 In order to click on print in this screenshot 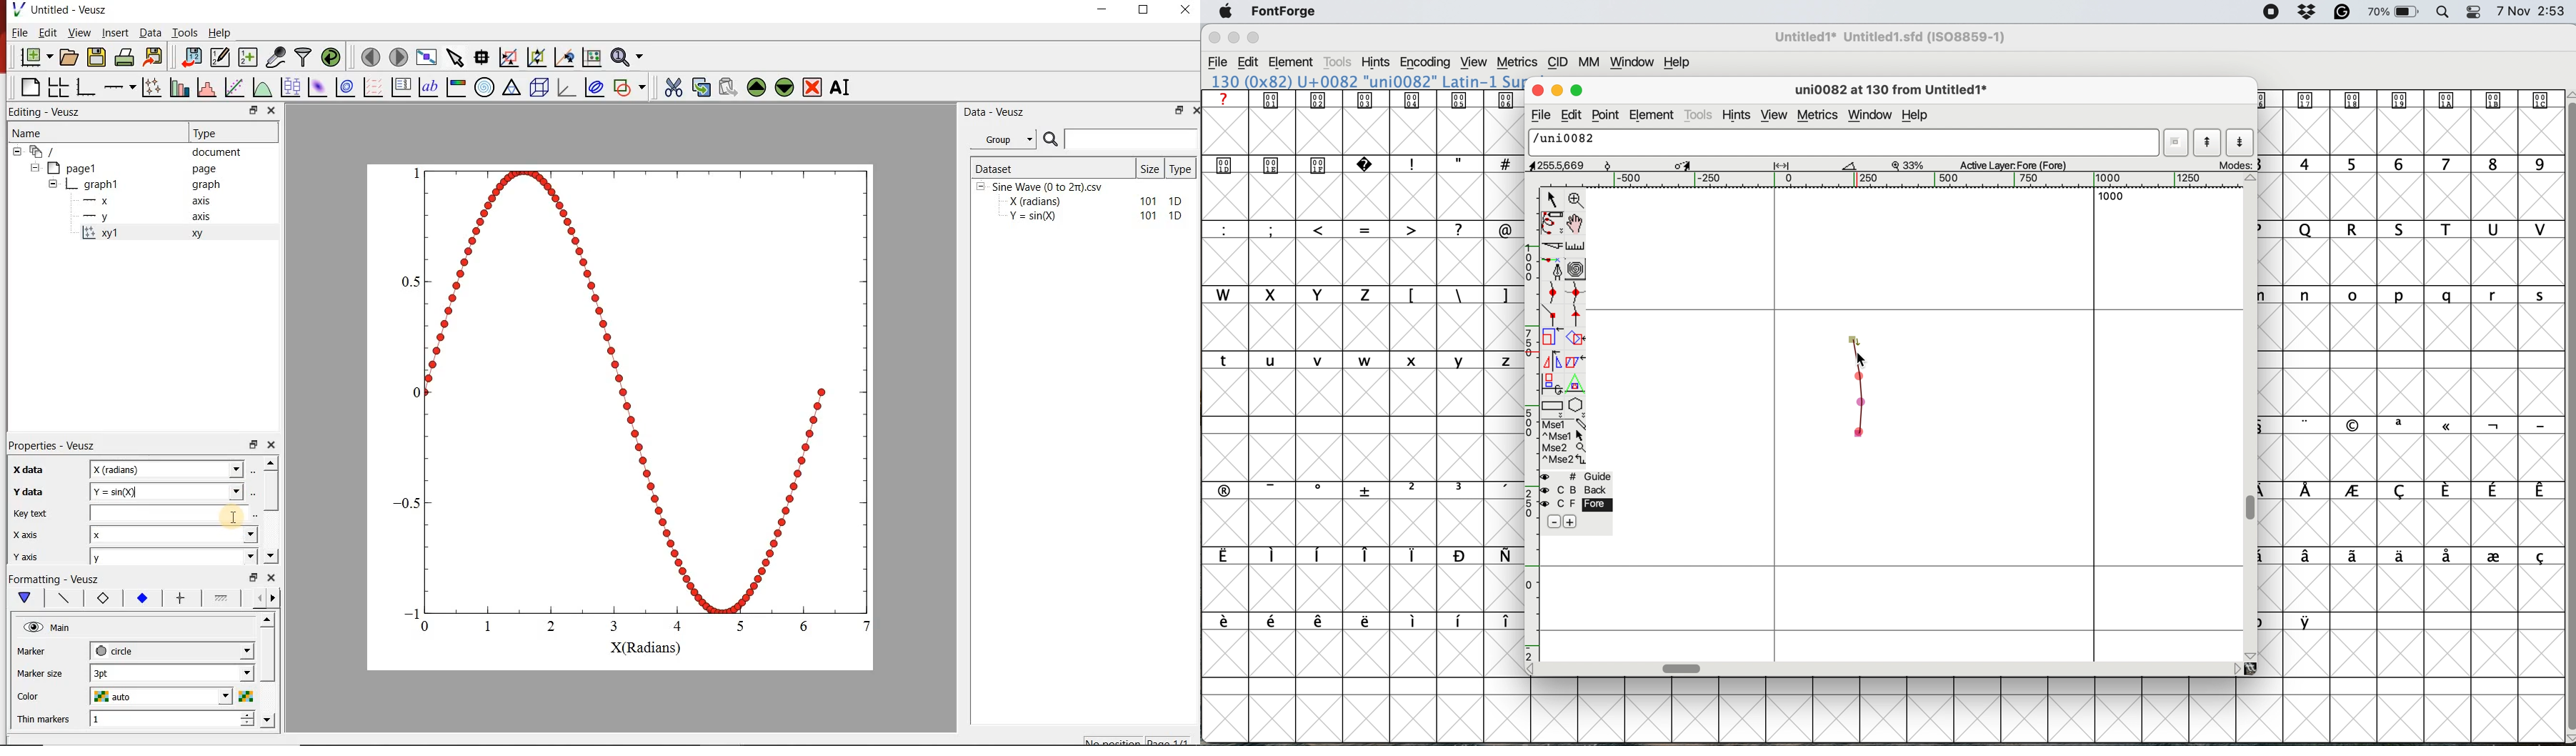, I will do `click(126, 58)`.